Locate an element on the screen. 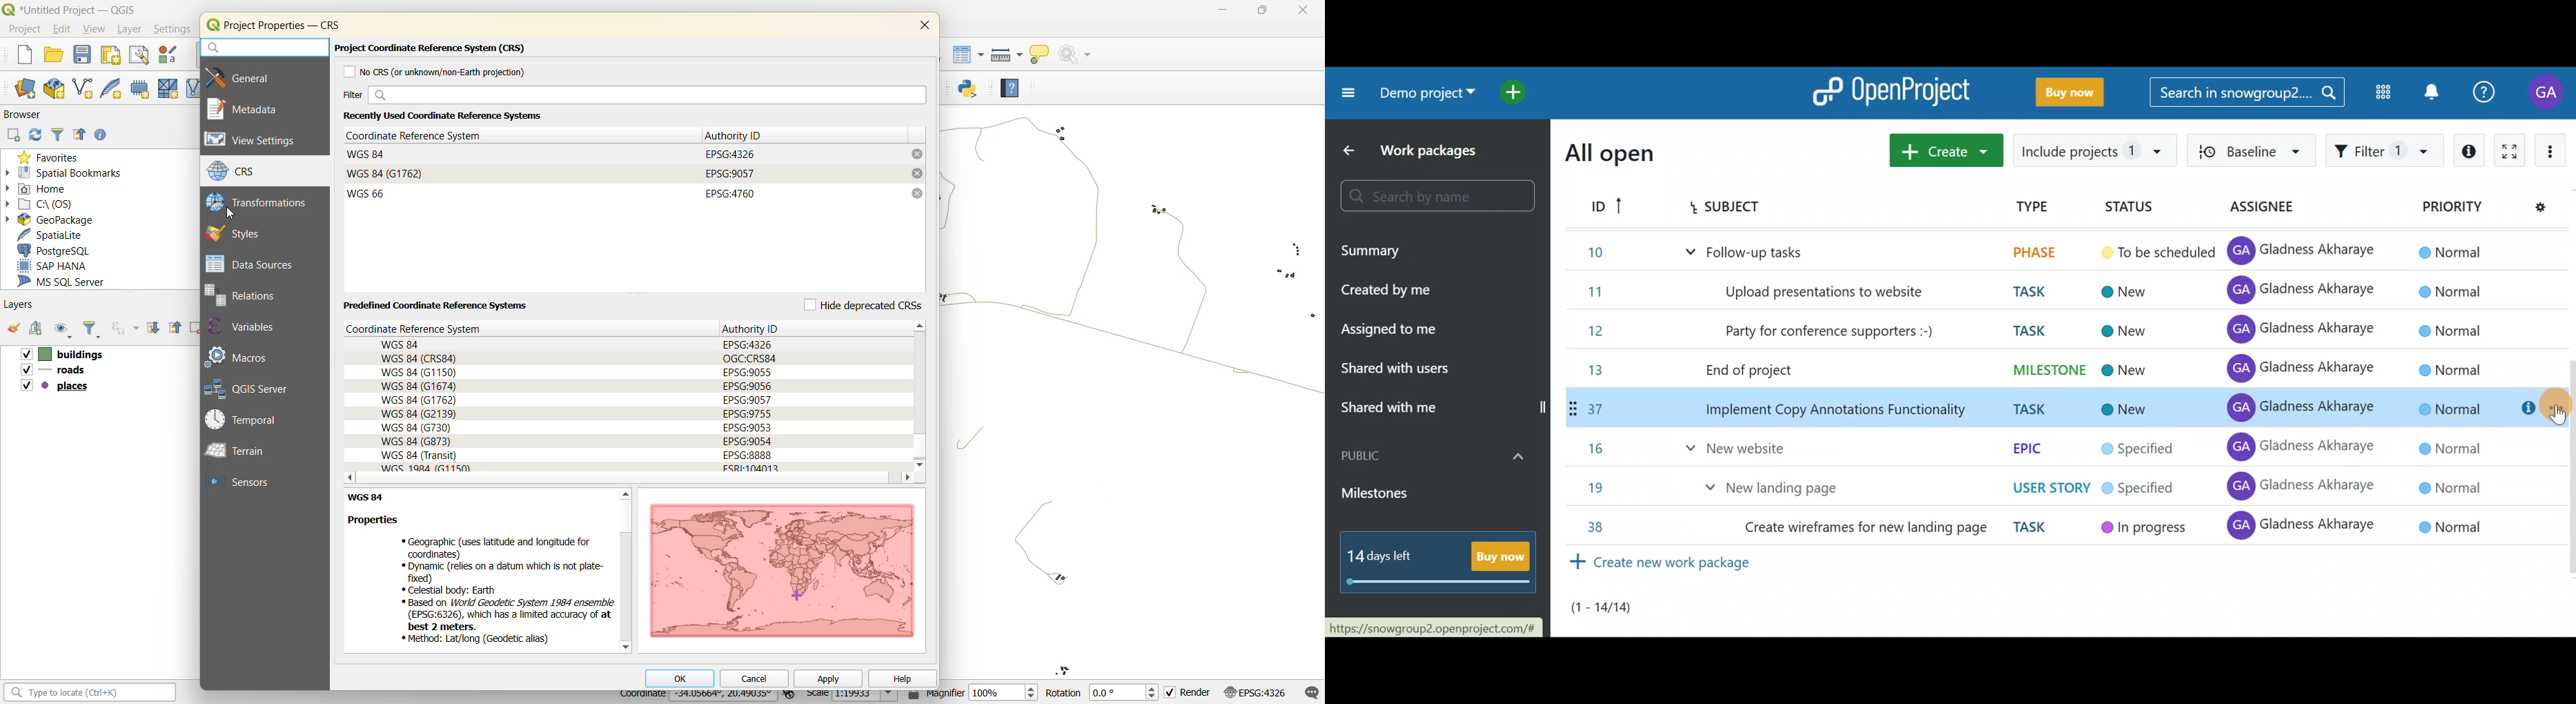 The width and height of the screenshot is (2576, 728). project is located at coordinates (22, 28).